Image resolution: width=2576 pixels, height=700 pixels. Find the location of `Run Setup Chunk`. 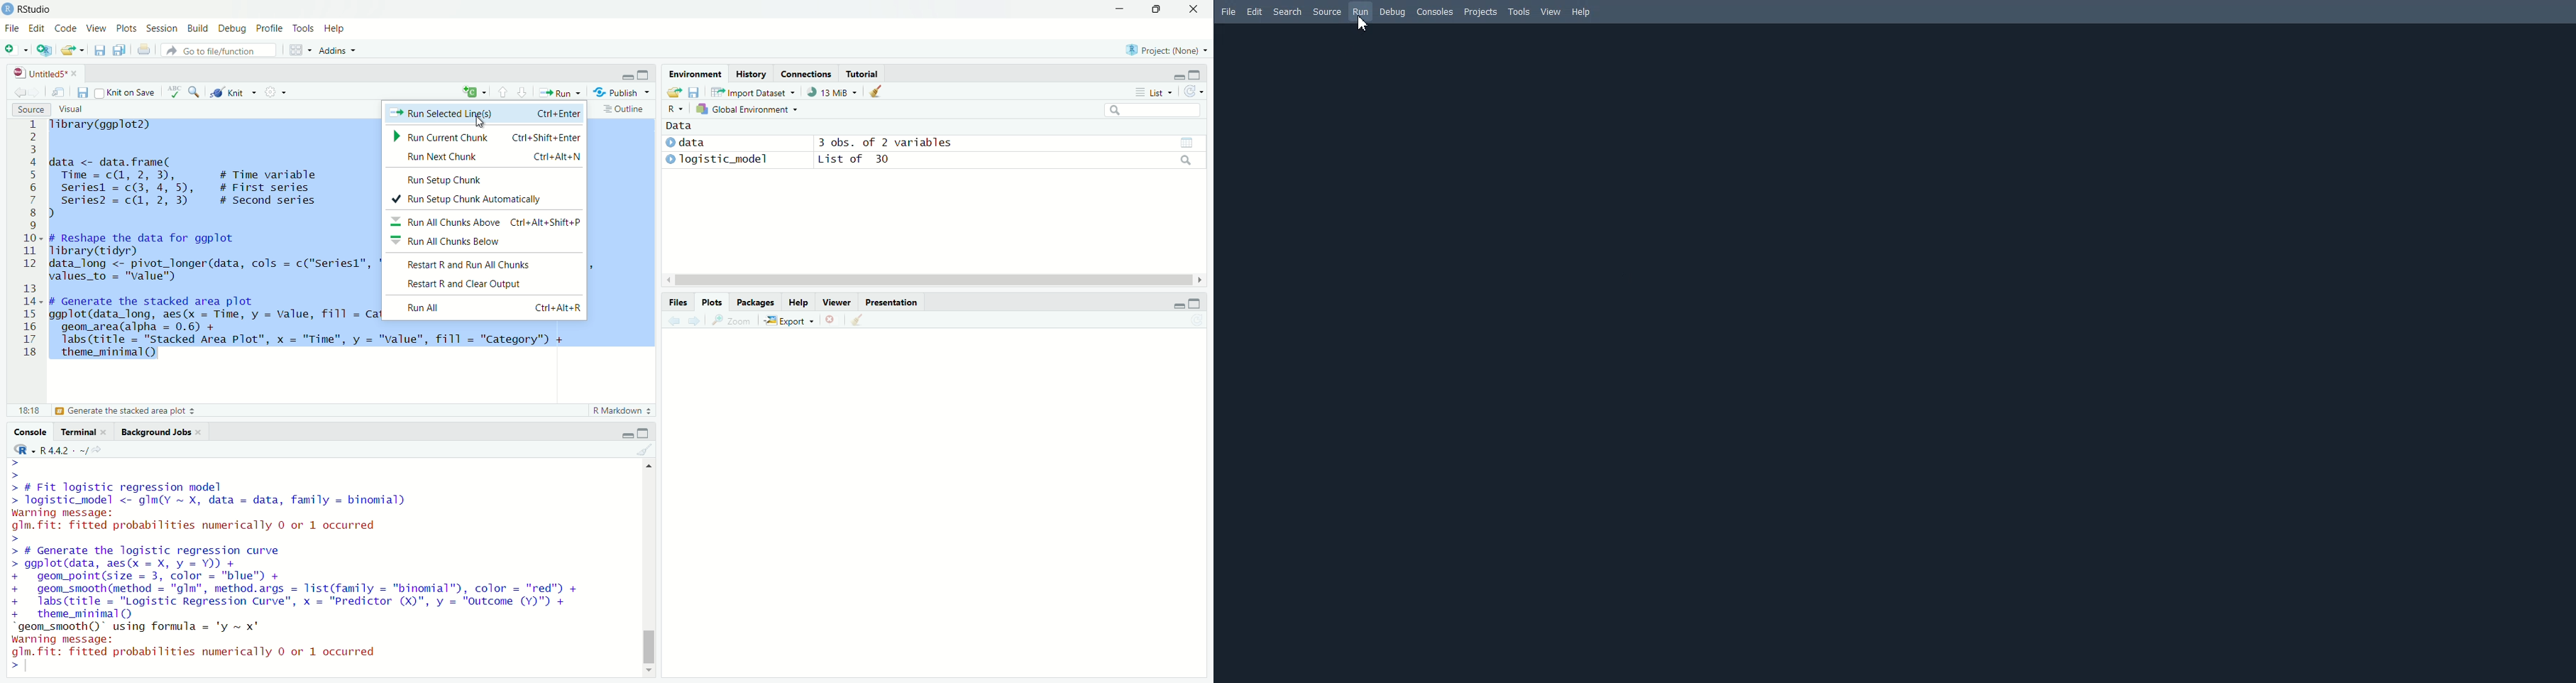

Run Setup Chunk is located at coordinates (453, 180).